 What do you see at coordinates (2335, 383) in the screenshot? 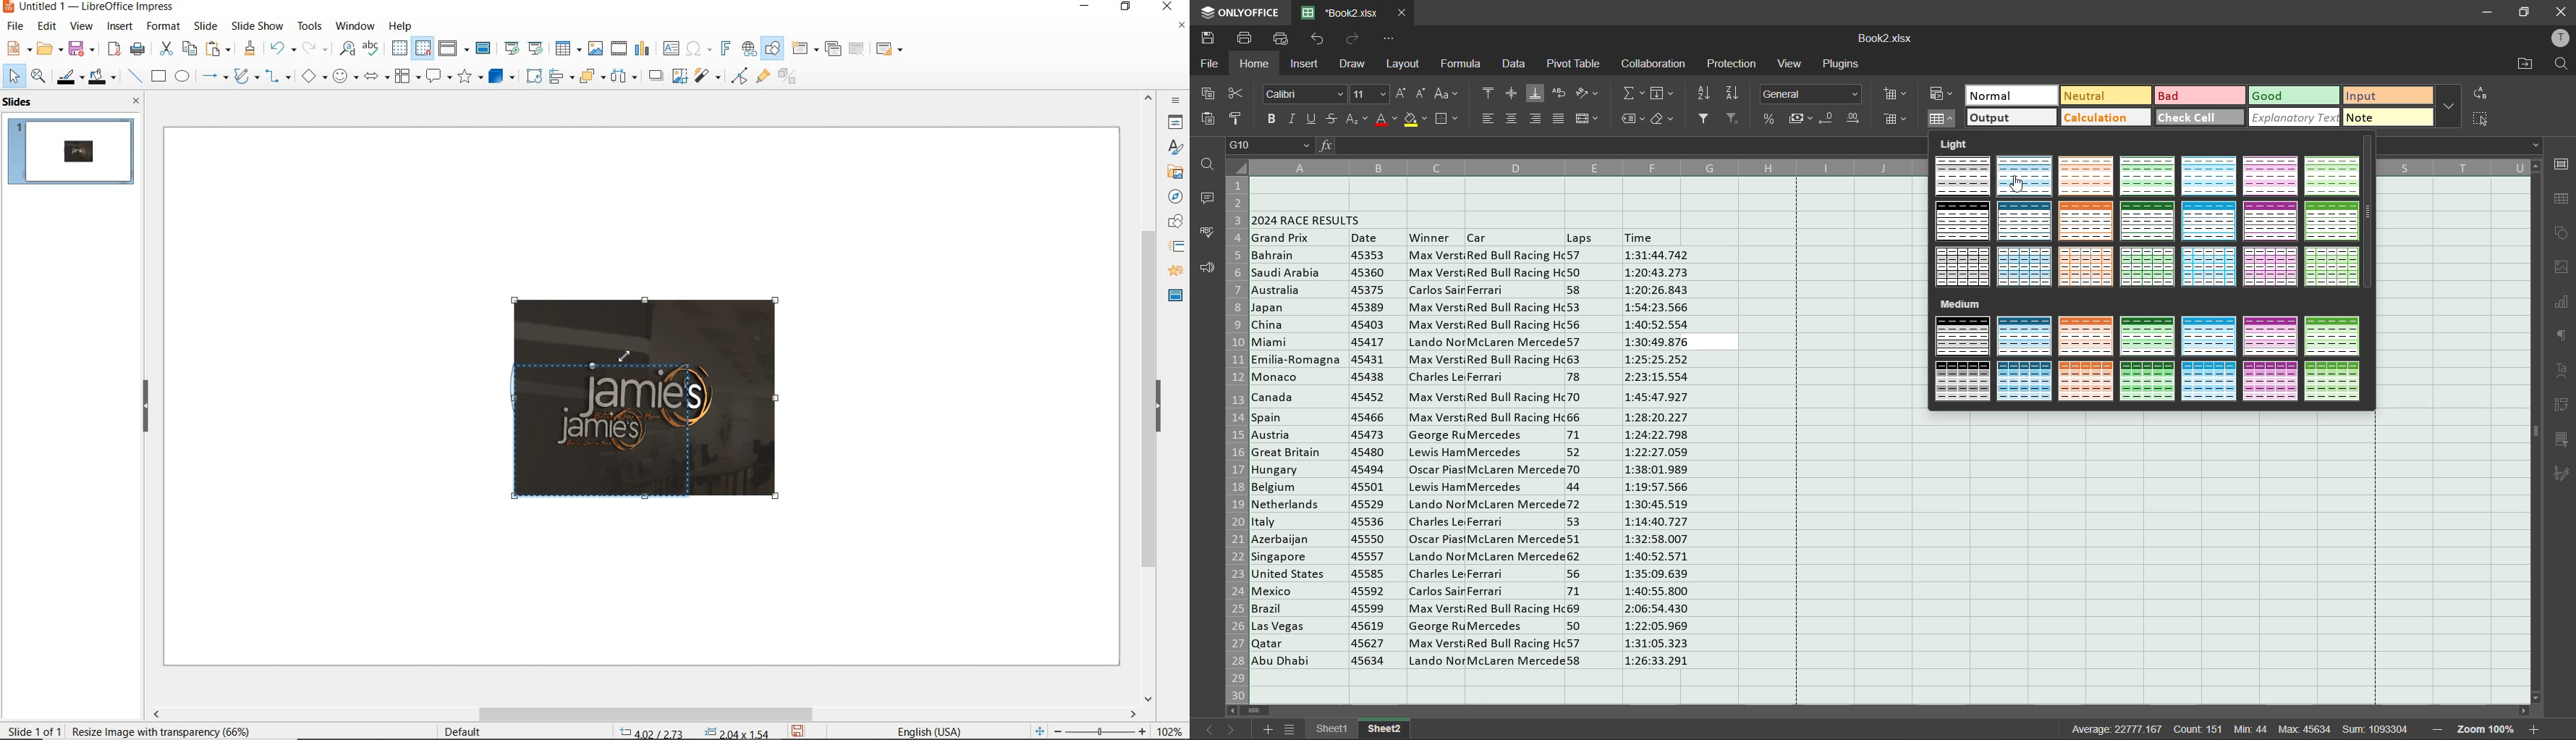
I see `table style medium 14` at bounding box center [2335, 383].